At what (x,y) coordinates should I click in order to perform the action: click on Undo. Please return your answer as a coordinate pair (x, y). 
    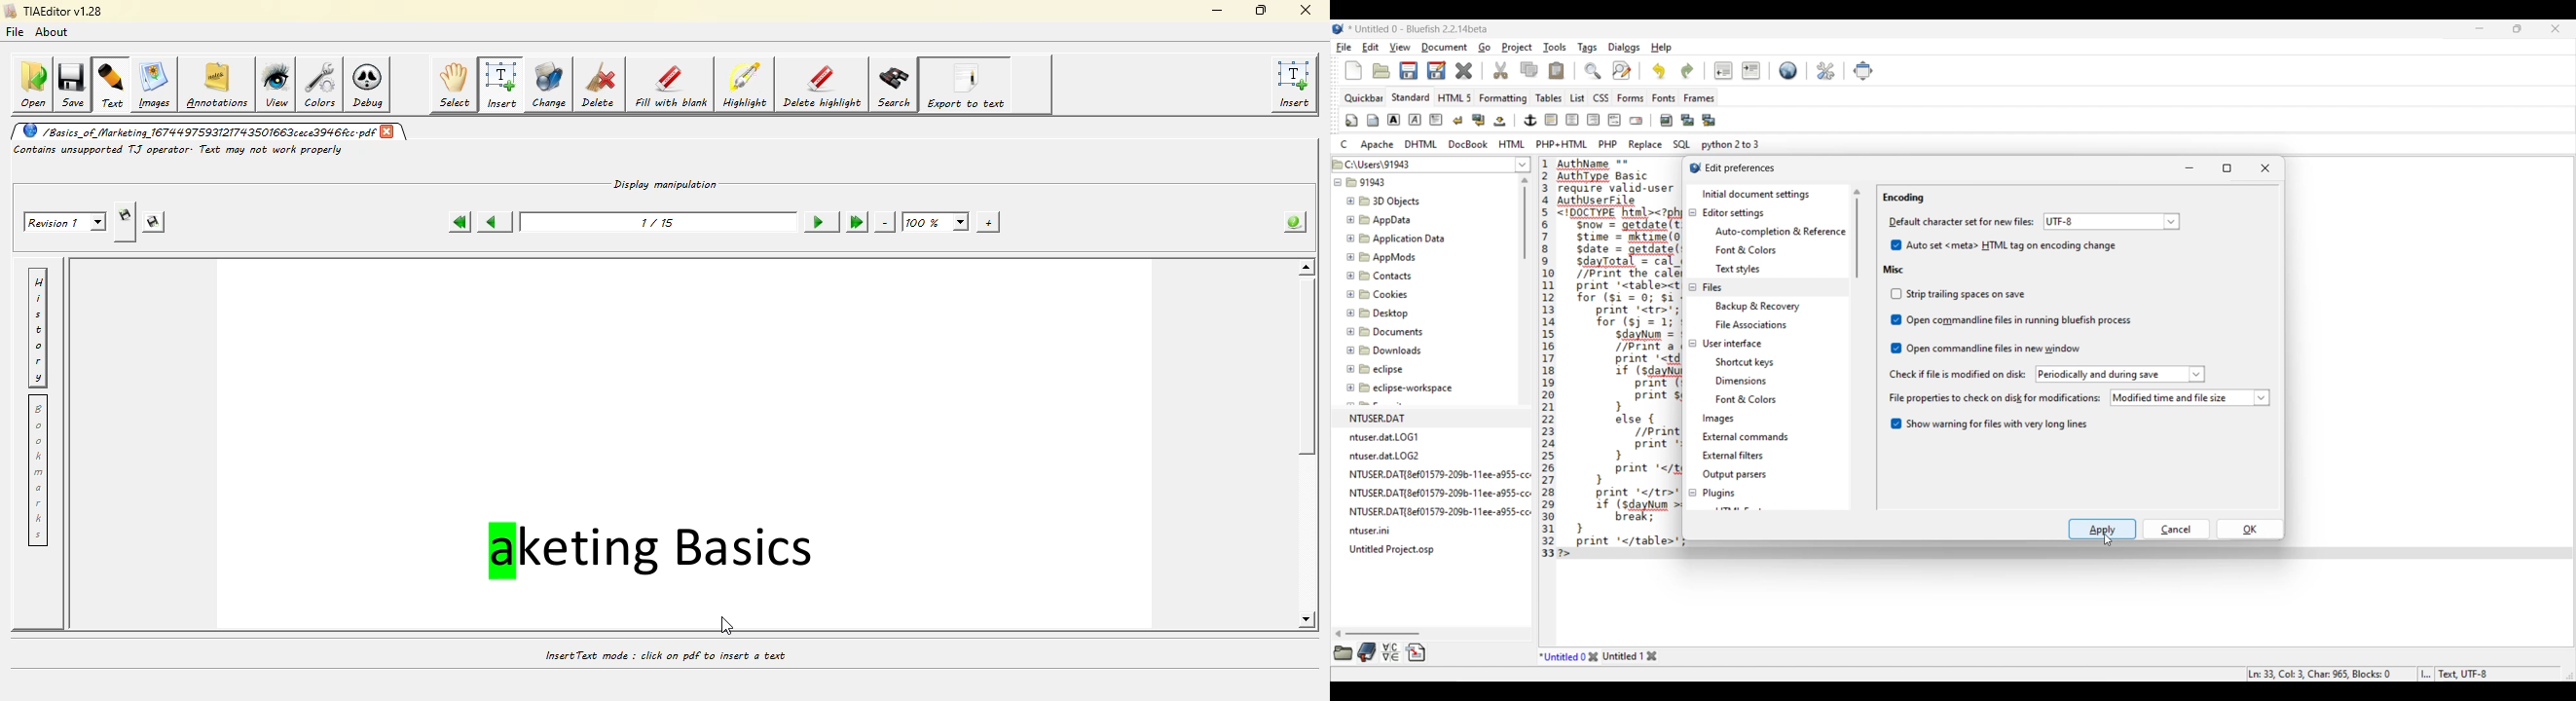
    Looking at the image, I should click on (1659, 71).